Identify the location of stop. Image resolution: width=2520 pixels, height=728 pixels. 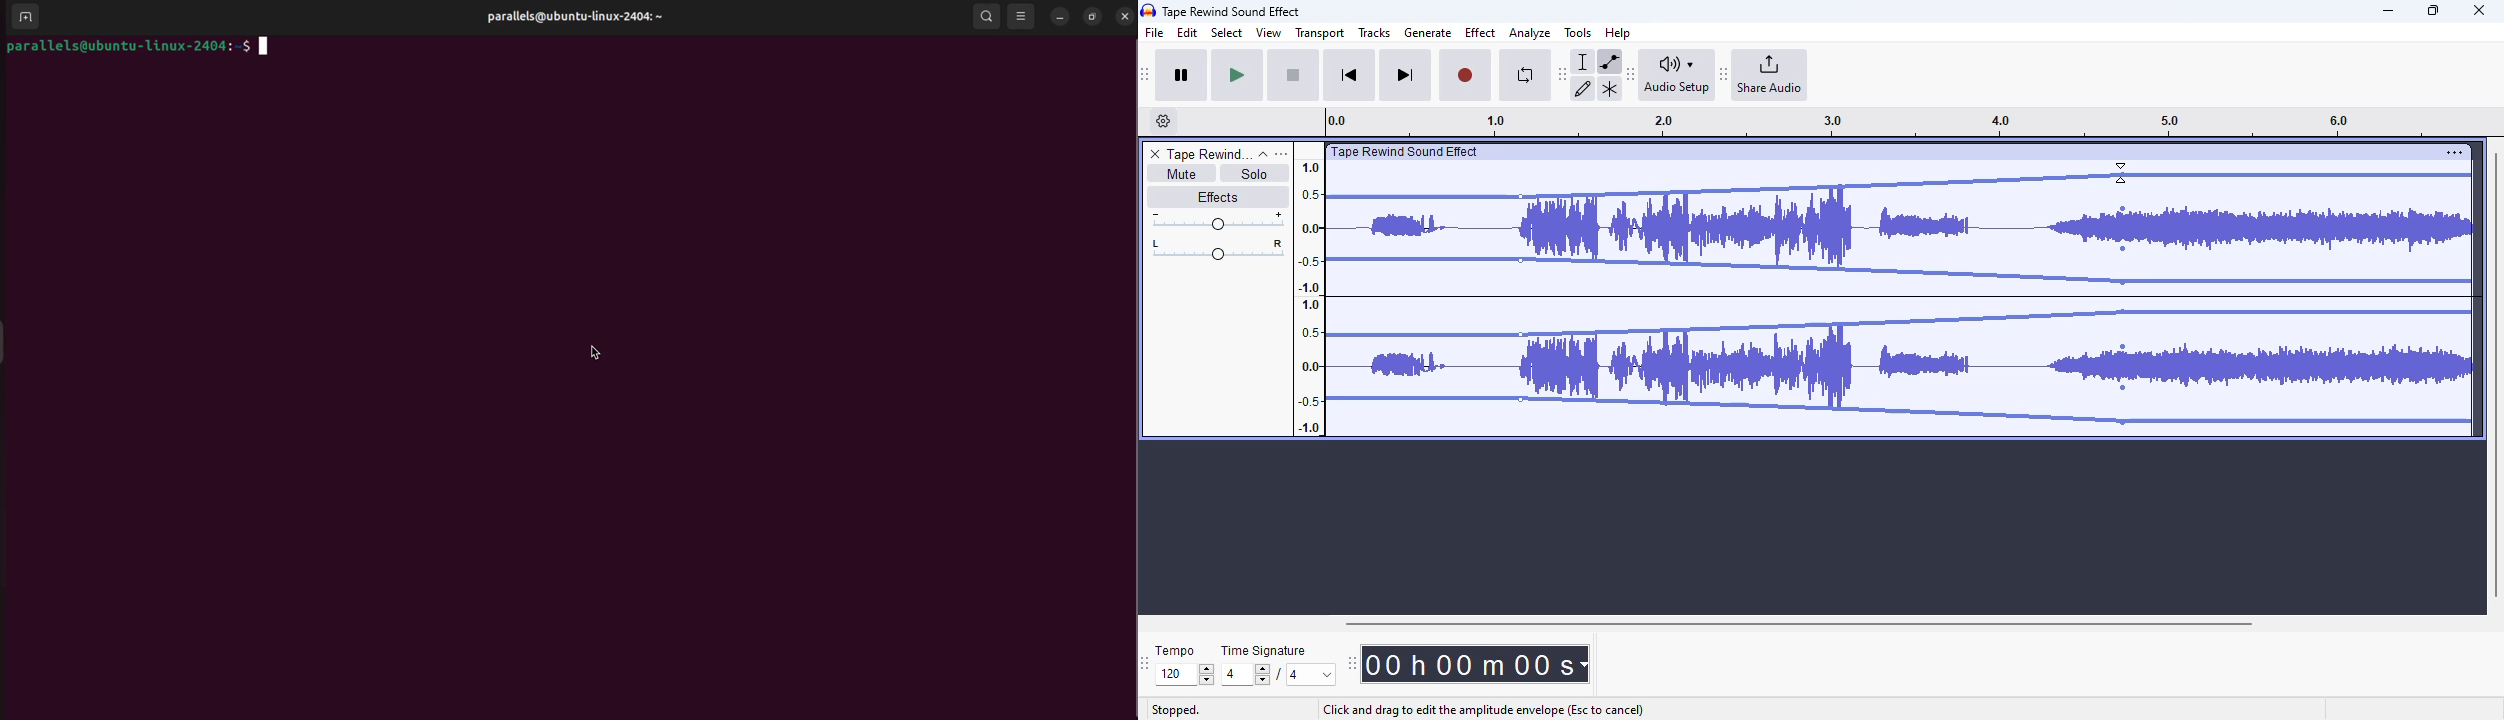
(1293, 76).